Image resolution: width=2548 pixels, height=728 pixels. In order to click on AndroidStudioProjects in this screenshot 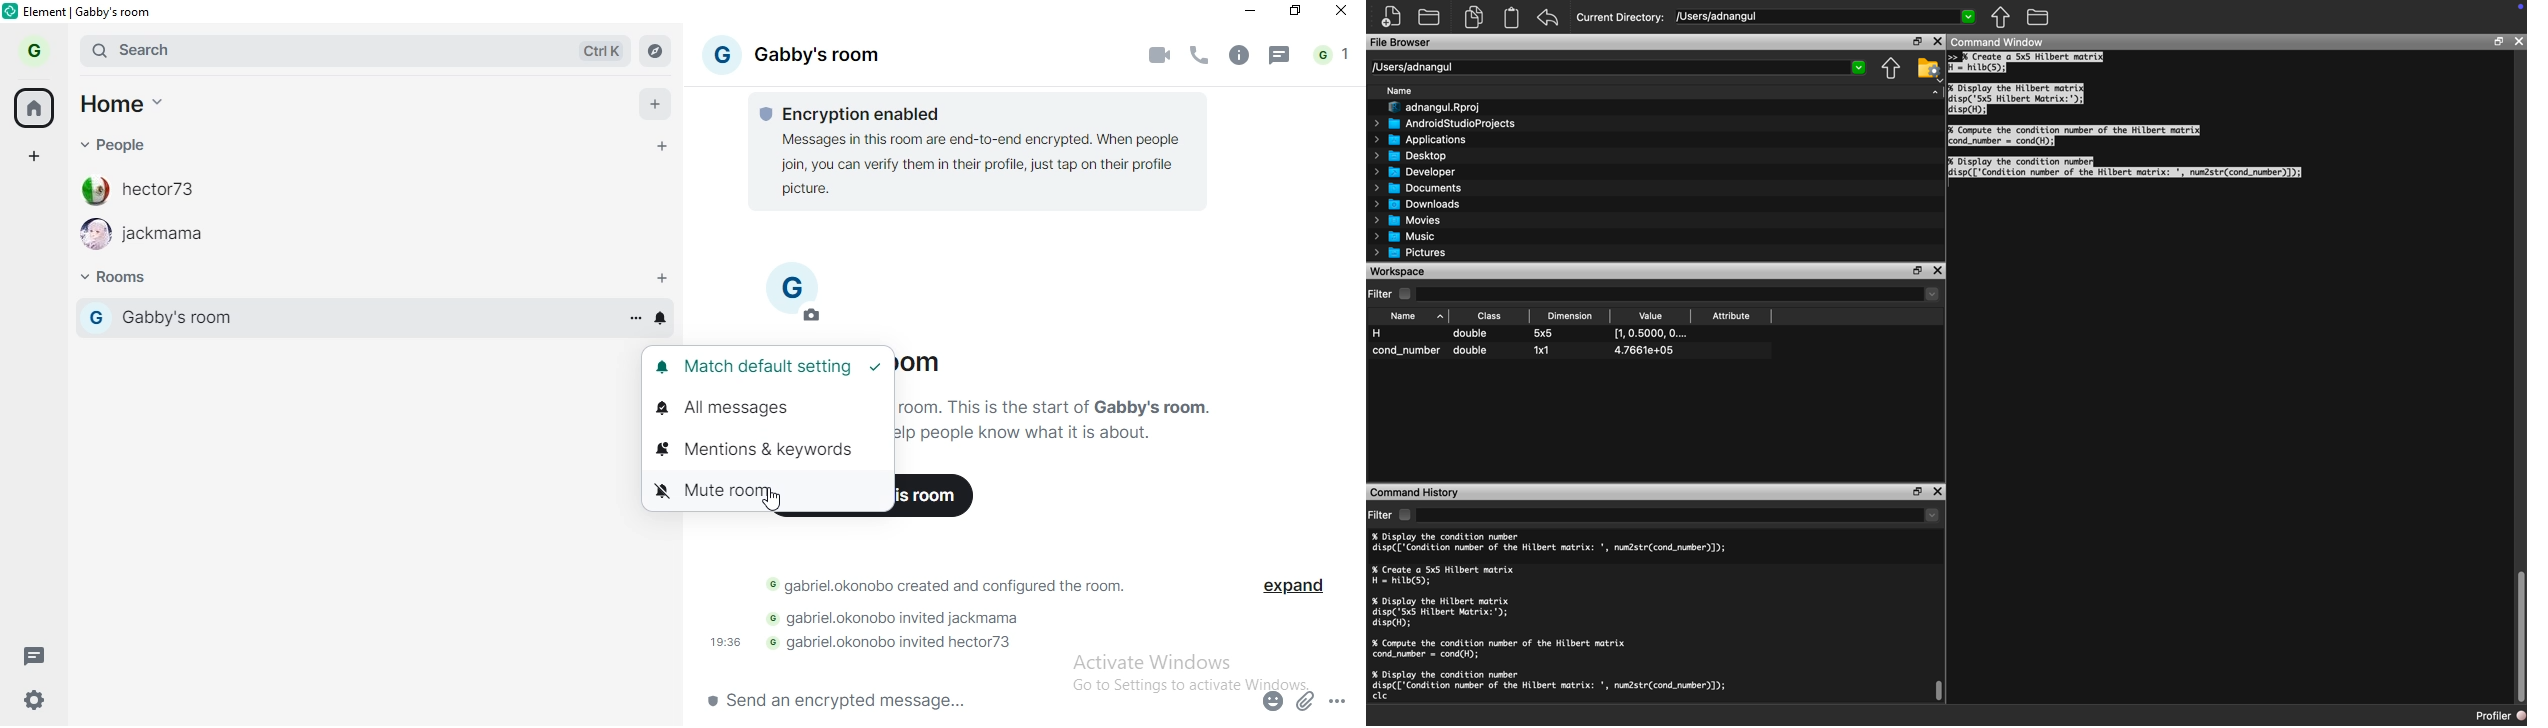, I will do `click(1444, 124)`.